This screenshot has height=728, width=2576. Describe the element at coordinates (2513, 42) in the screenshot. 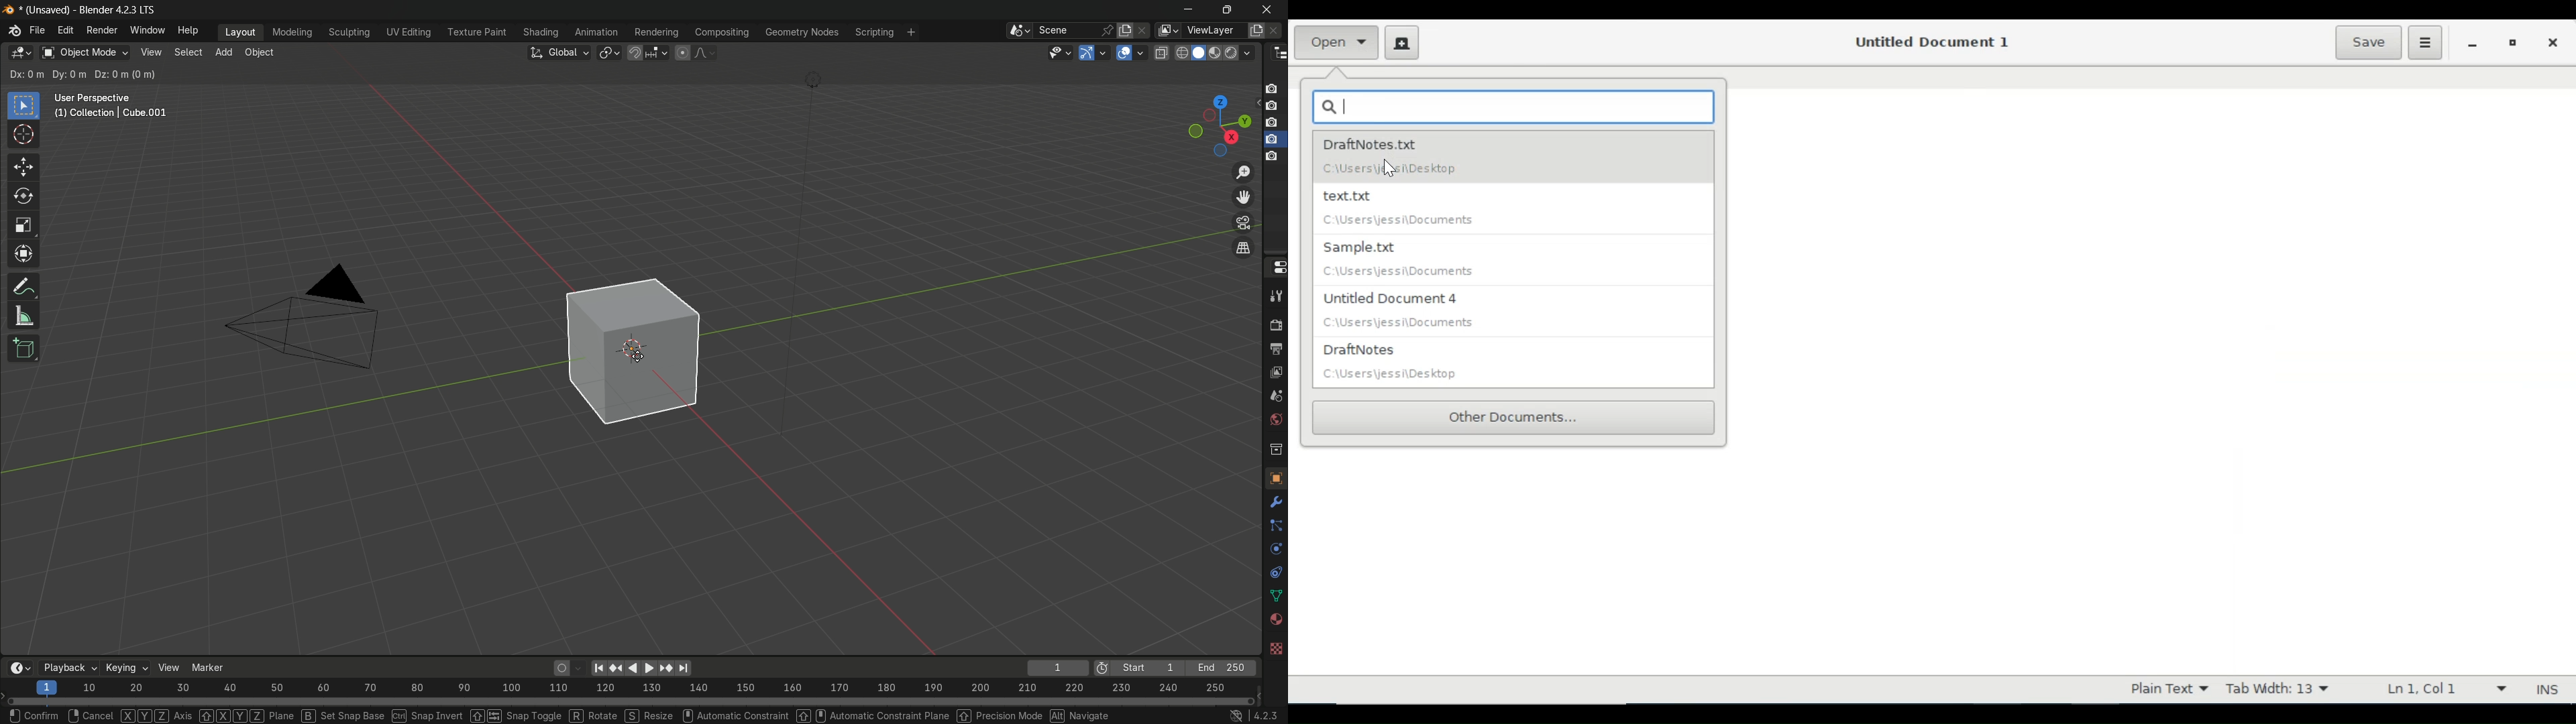

I see `Restore` at that location.